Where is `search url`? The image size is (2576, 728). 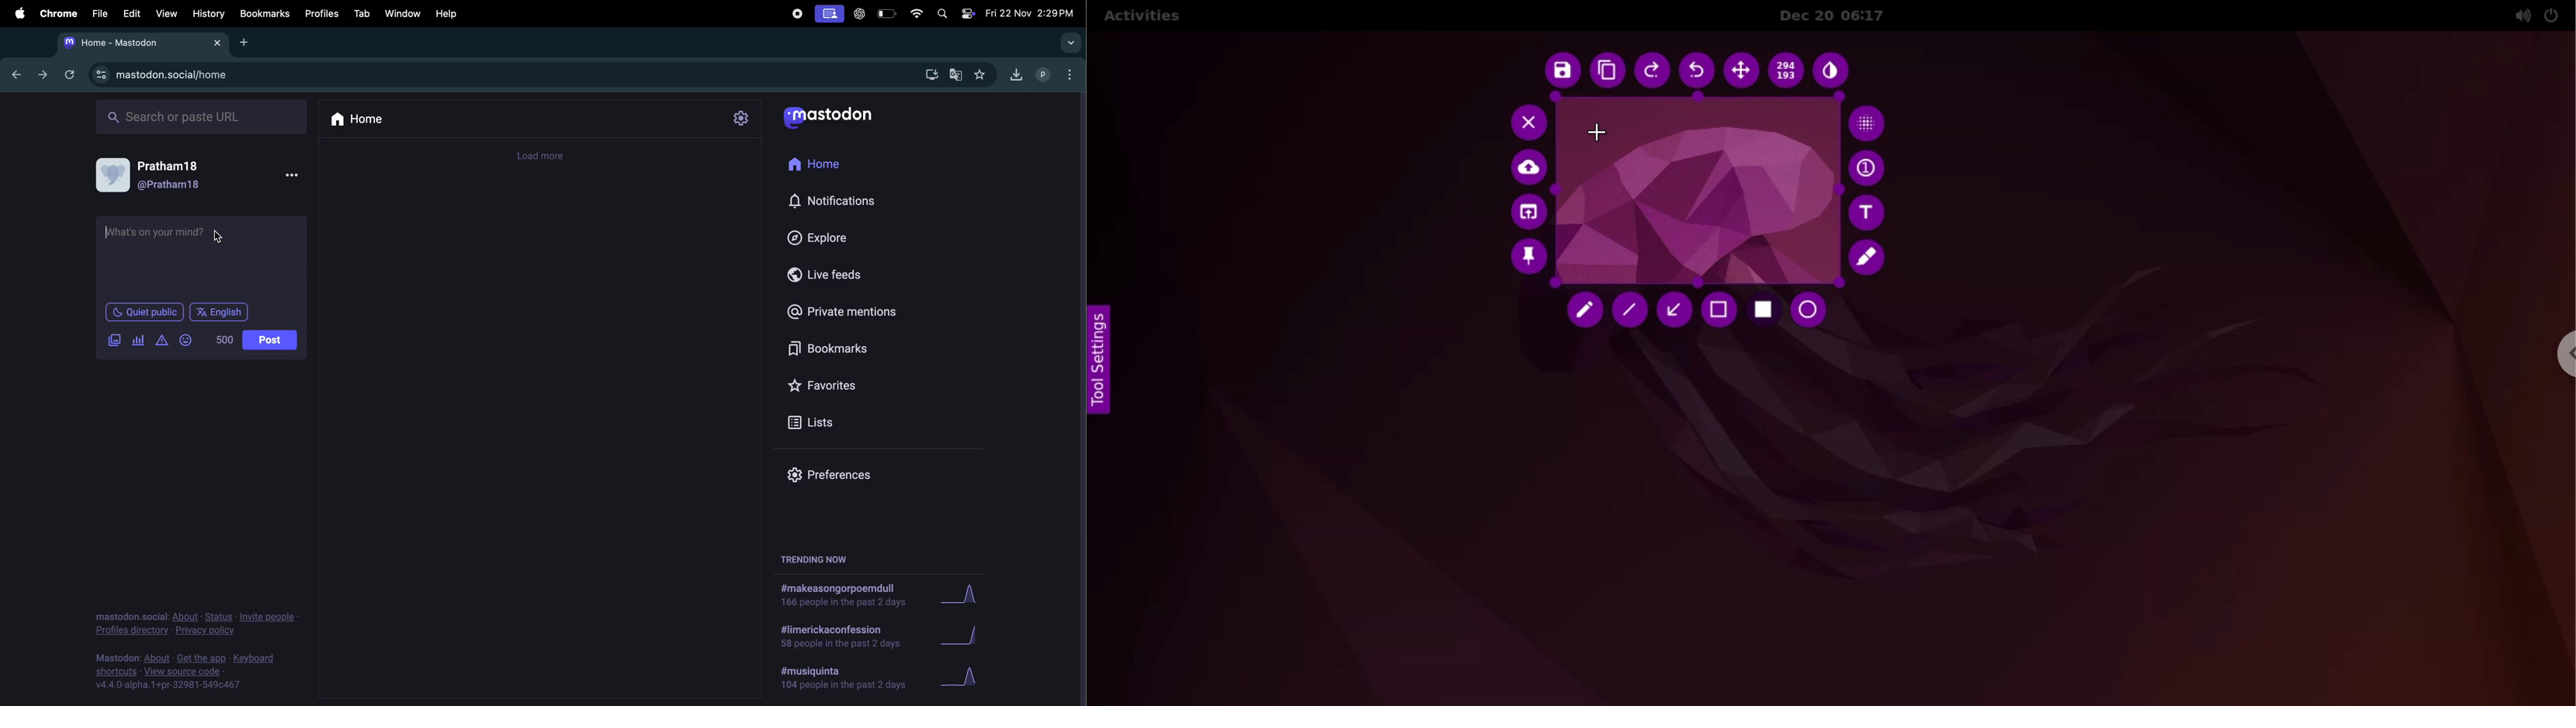 search url is located at coordinates (188, 77).